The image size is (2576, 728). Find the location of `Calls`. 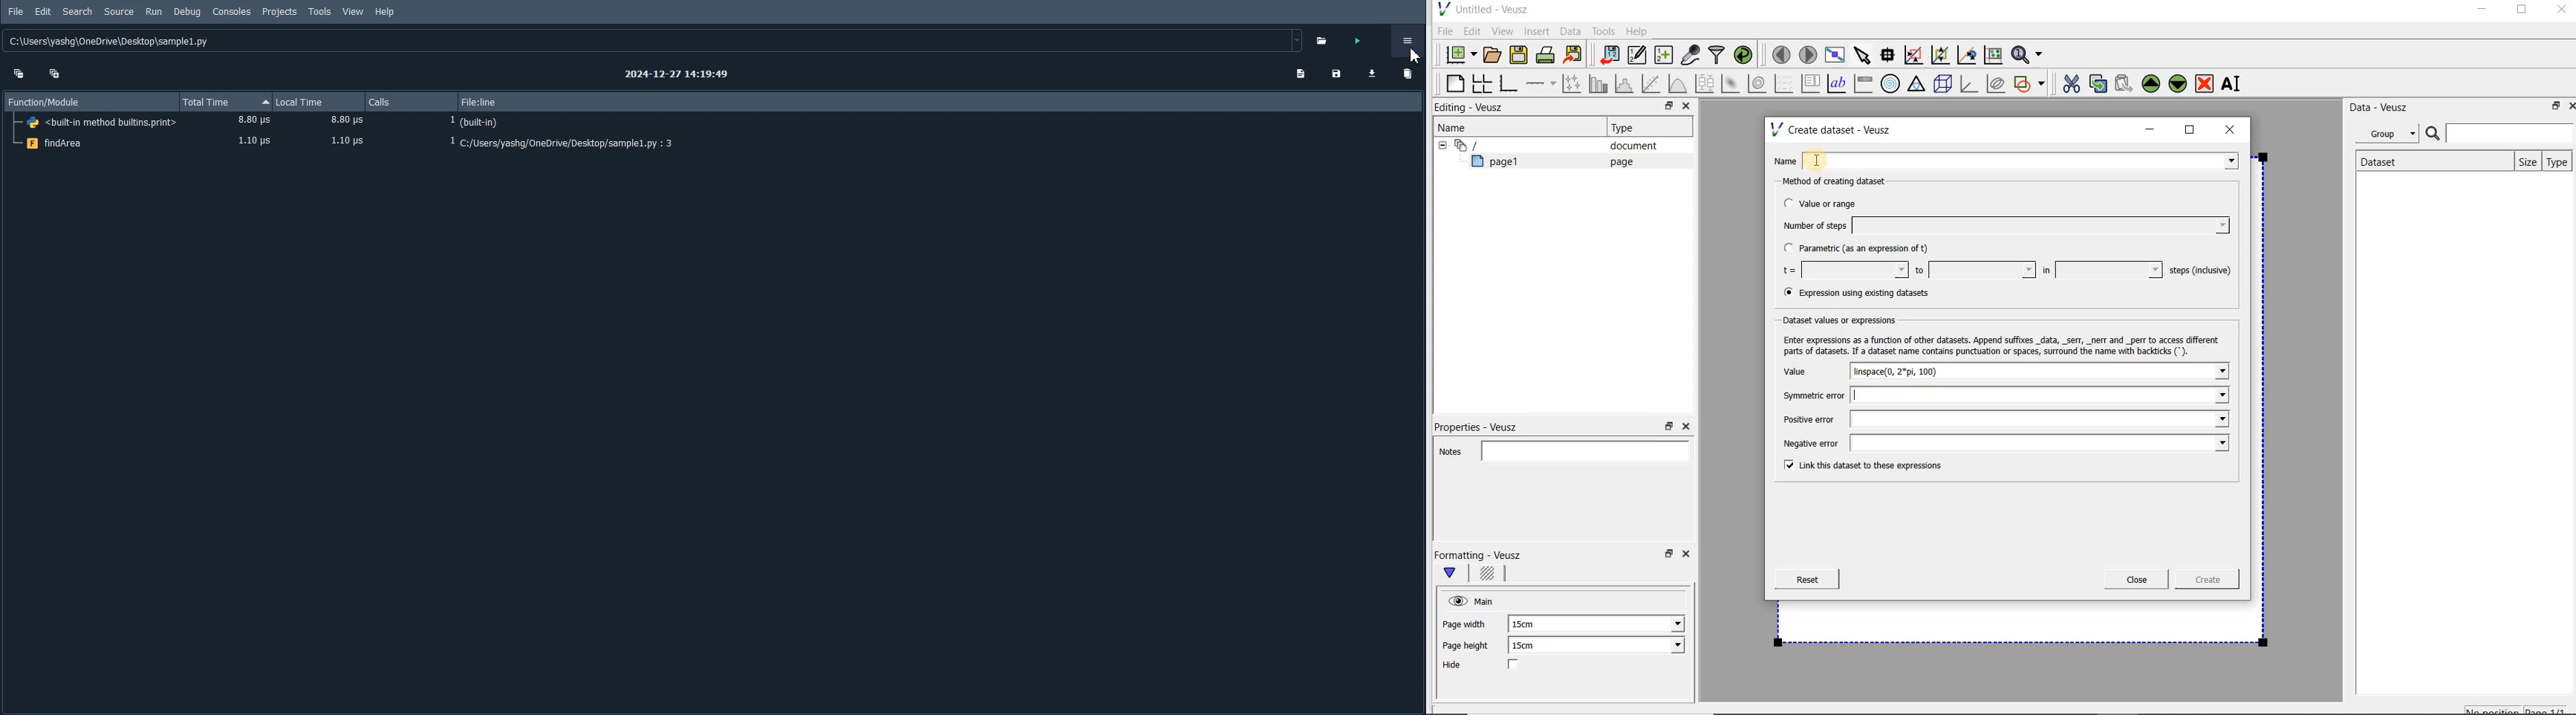

Calls is located at coordinates (413, 102).